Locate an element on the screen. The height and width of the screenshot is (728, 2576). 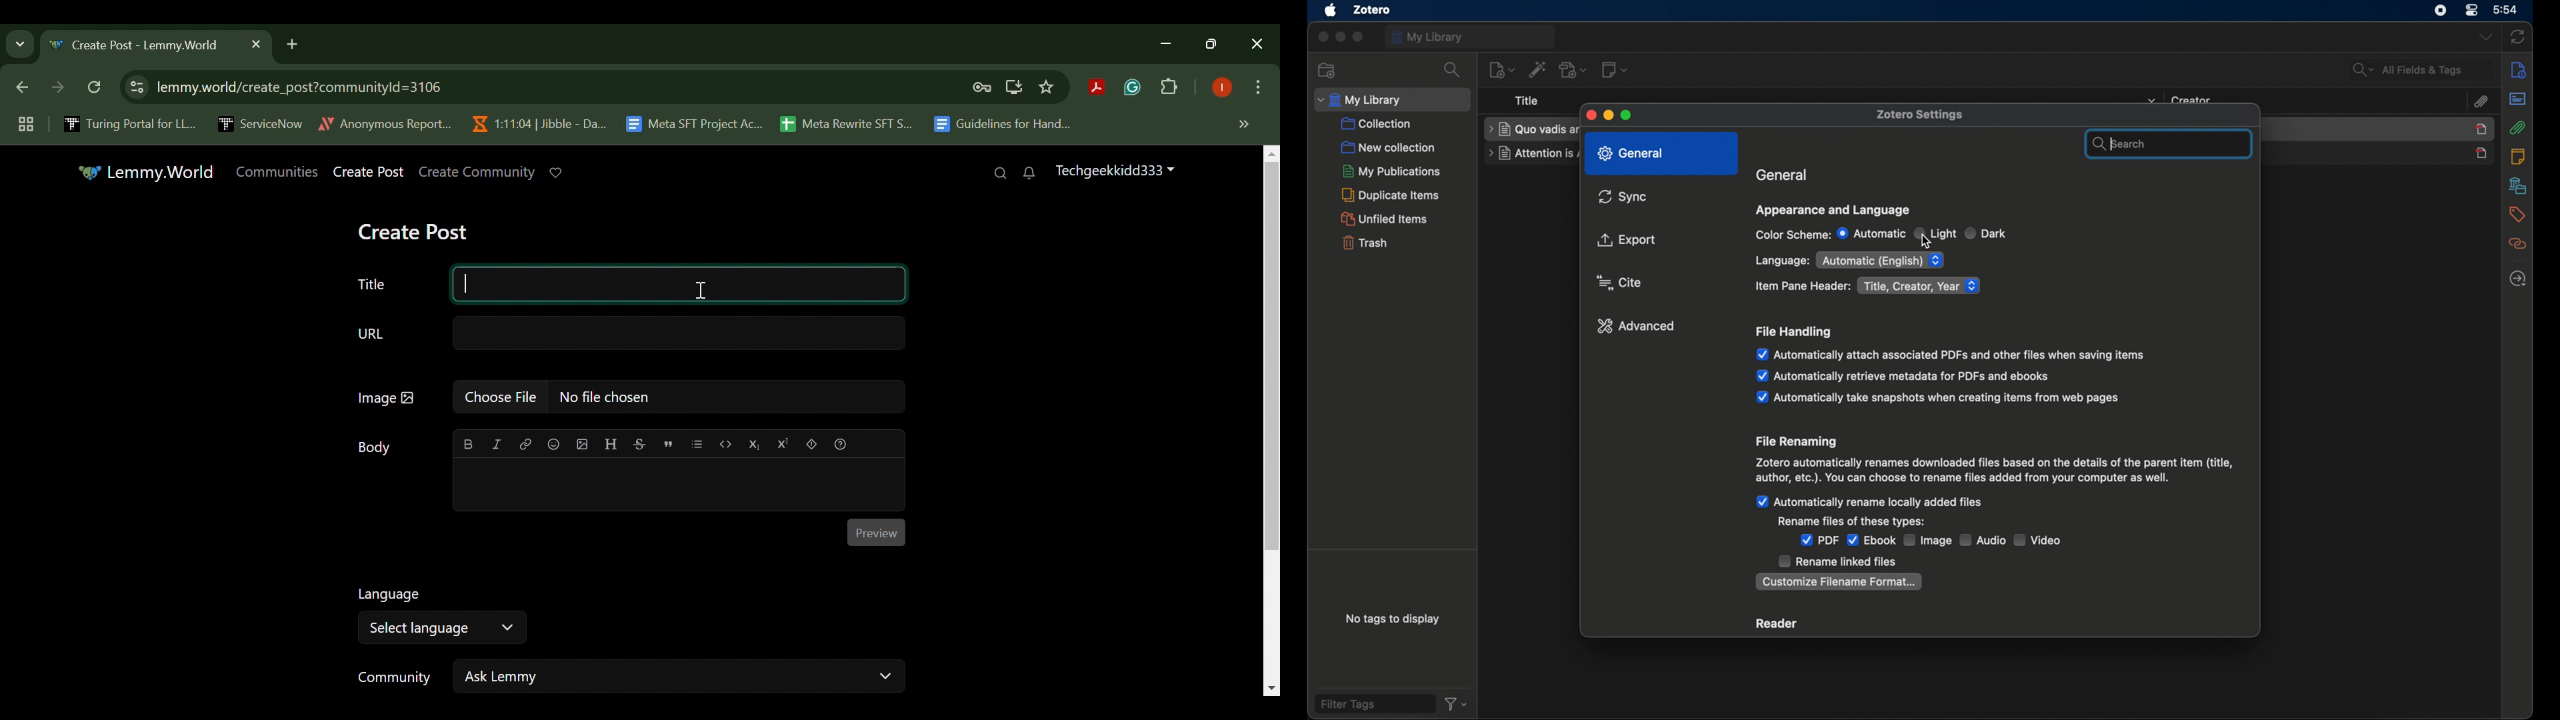
Meta Rewrite SFT S... is located at coordinates (847, 125).